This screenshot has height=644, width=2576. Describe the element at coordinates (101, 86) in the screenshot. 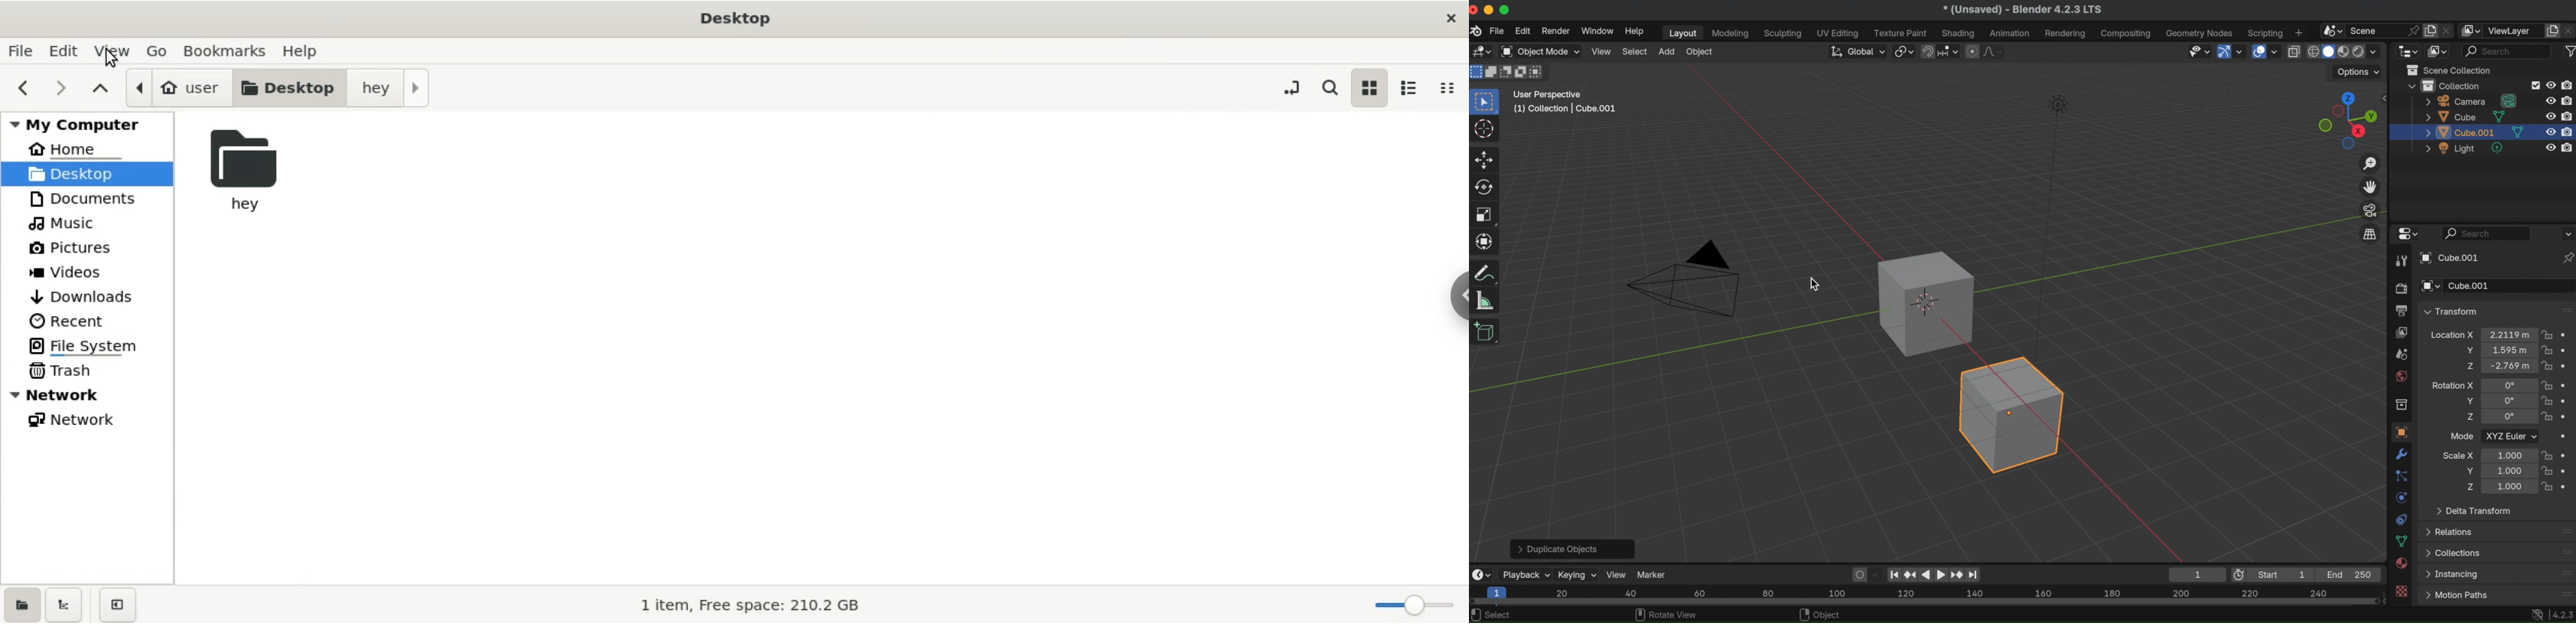

I see `parent folders` at that location.